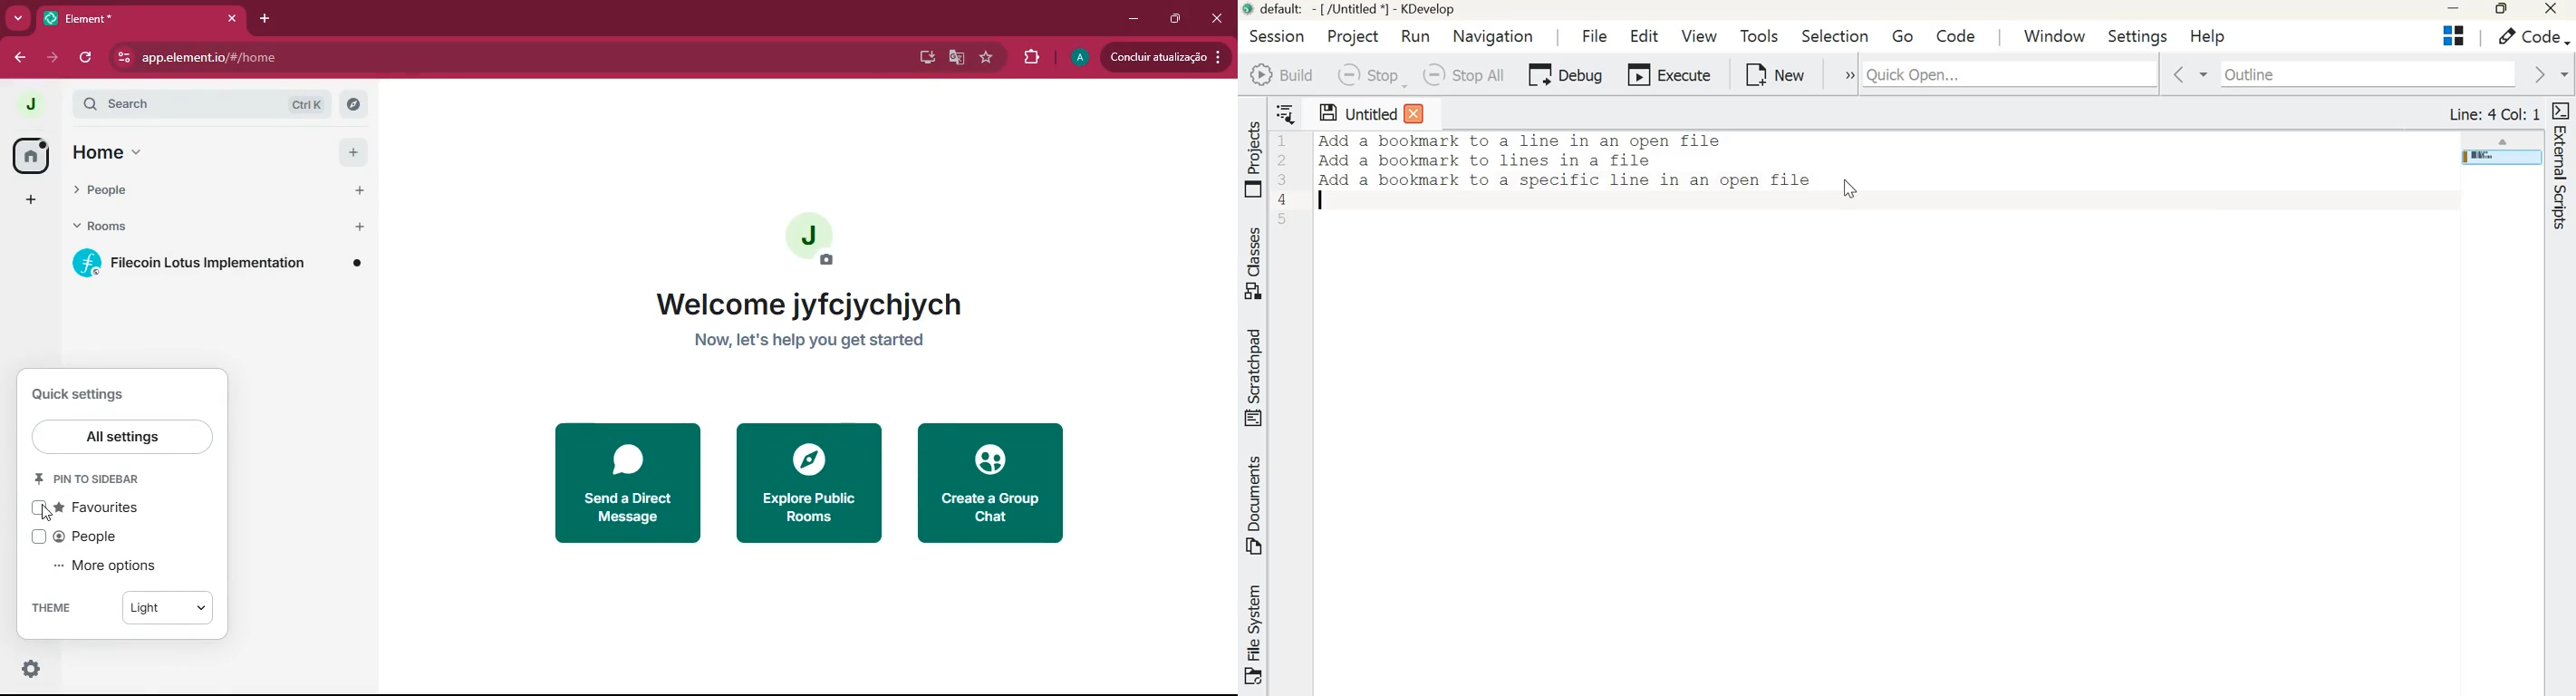  What do you see at coordinates (187, 192) in the screenshot?
I see `people` at bounding box center [187, 192].